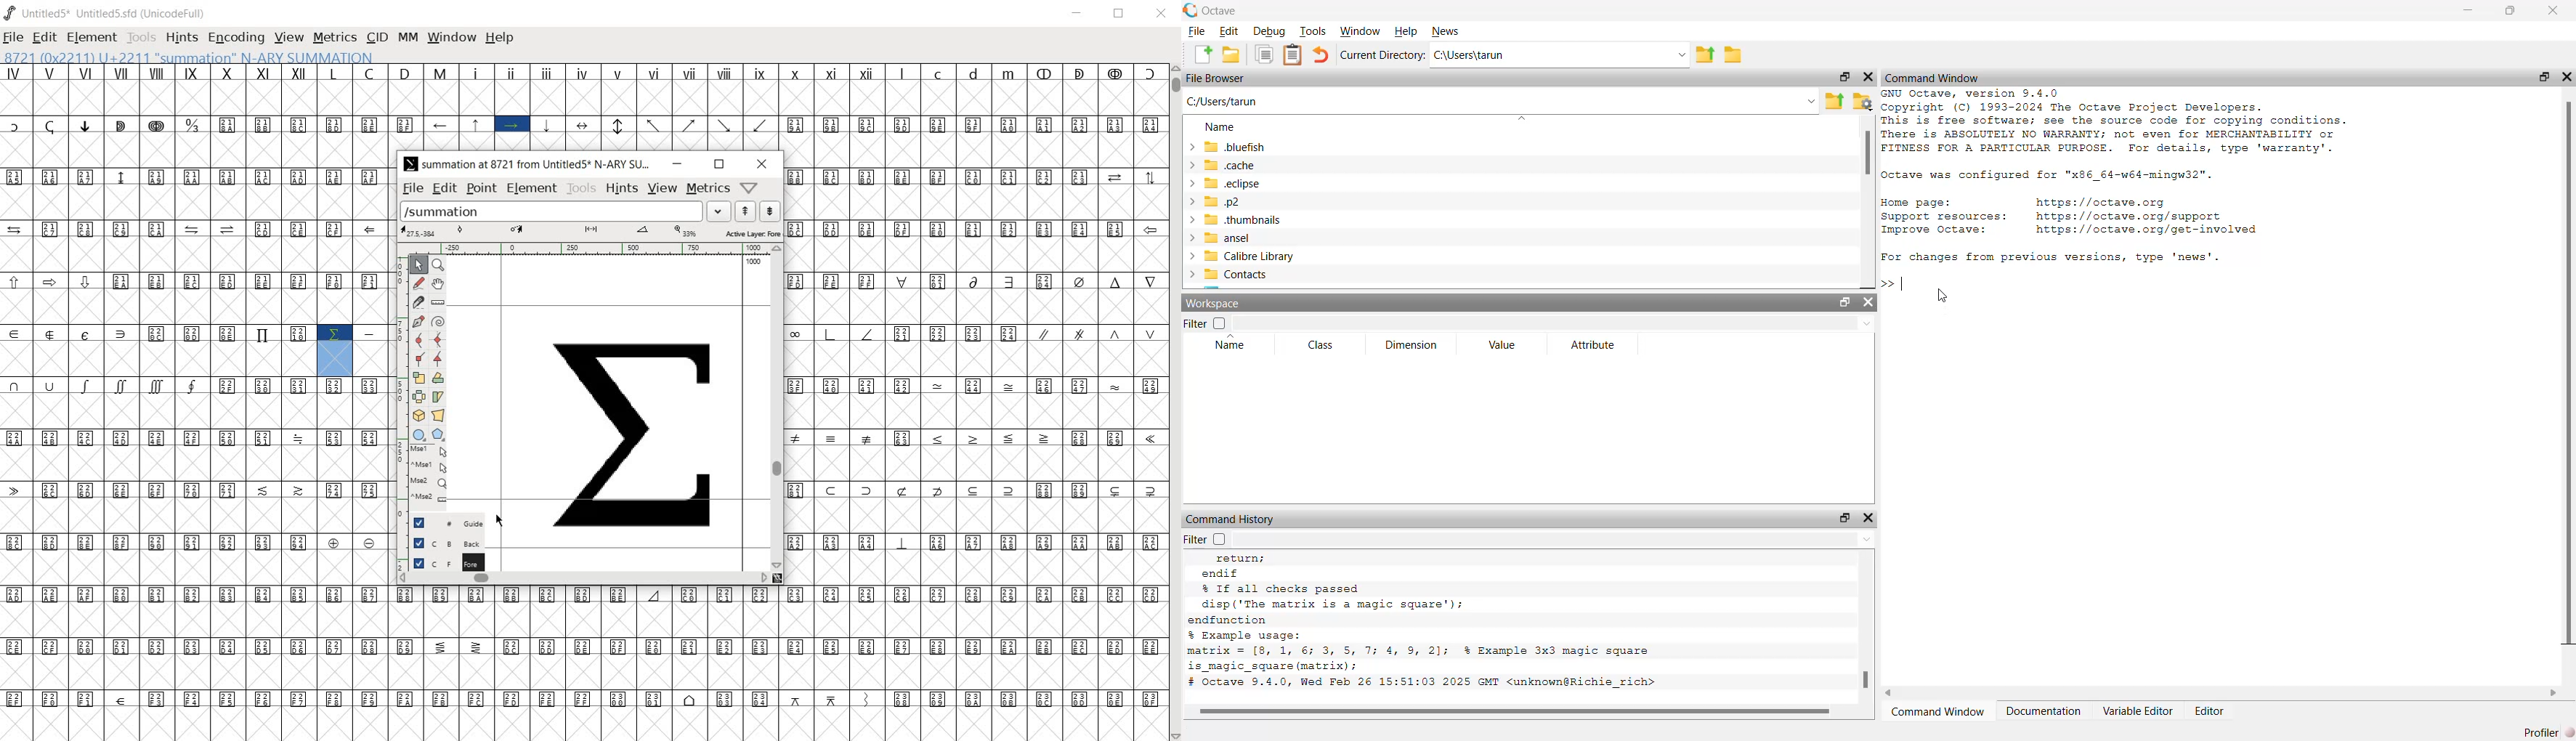 Image resolution: width=2576 pixels, height=756 pixels. I want to click on Add a corner point, so click(418, 358).